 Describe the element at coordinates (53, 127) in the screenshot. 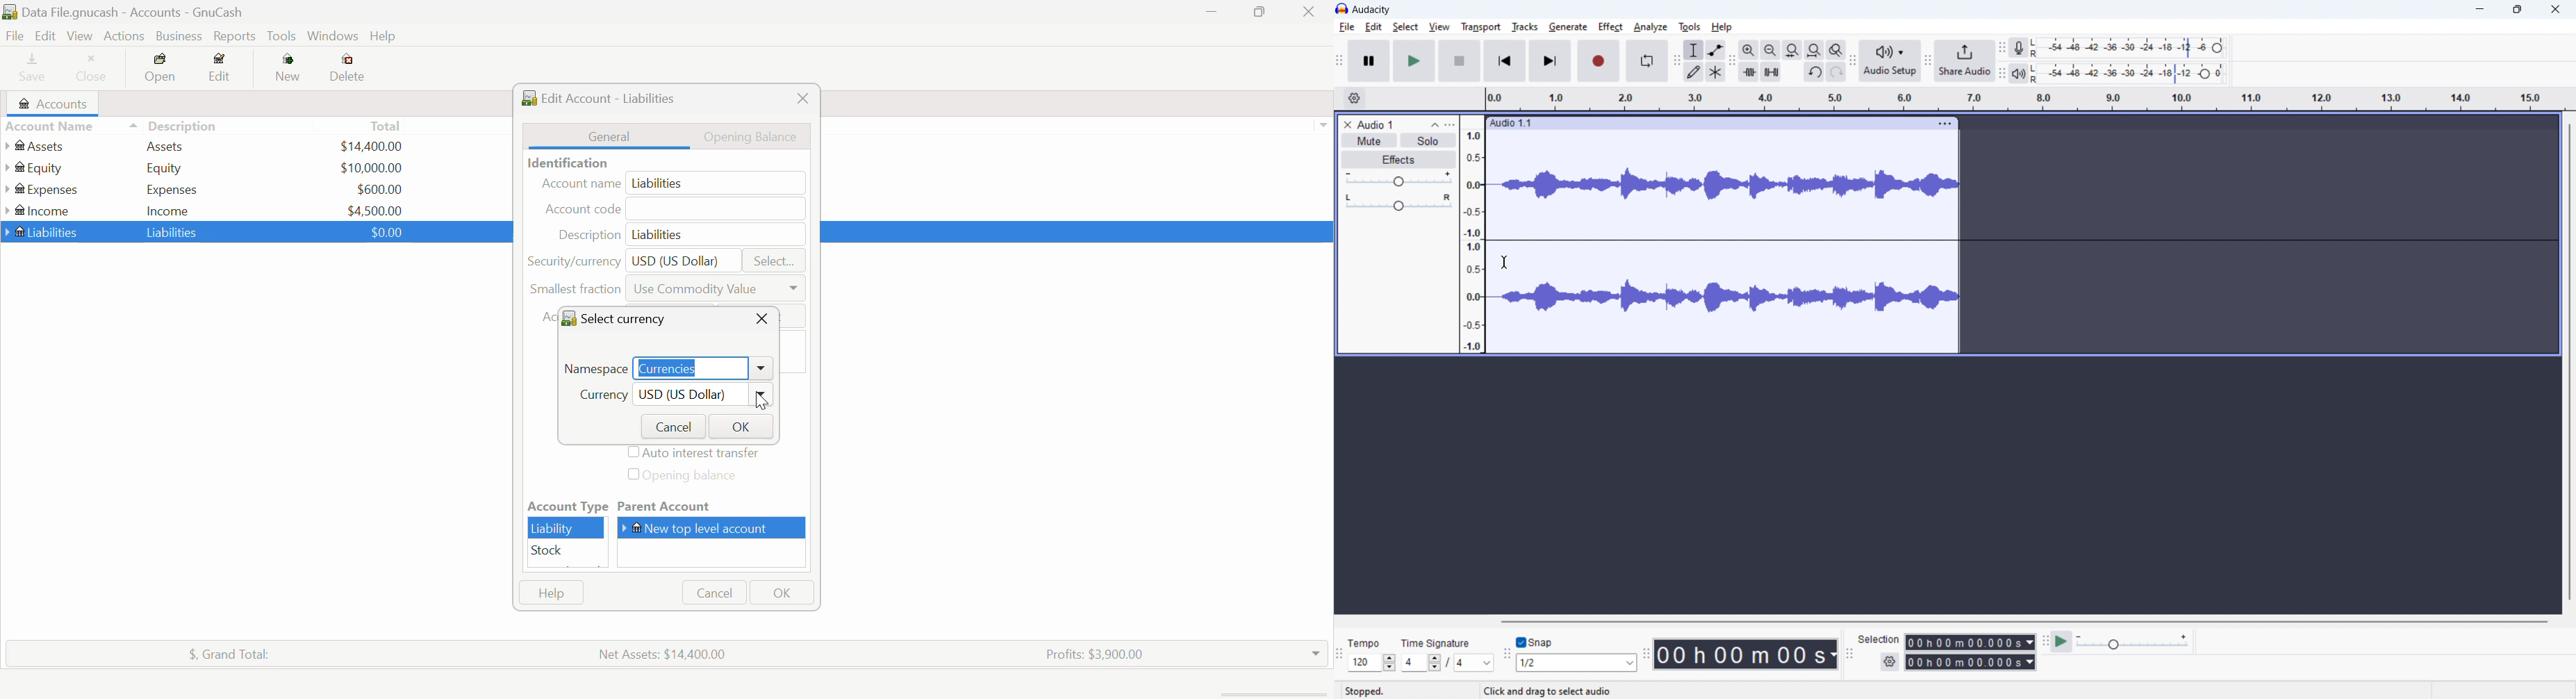

I see `Account Column Heading` at that location.